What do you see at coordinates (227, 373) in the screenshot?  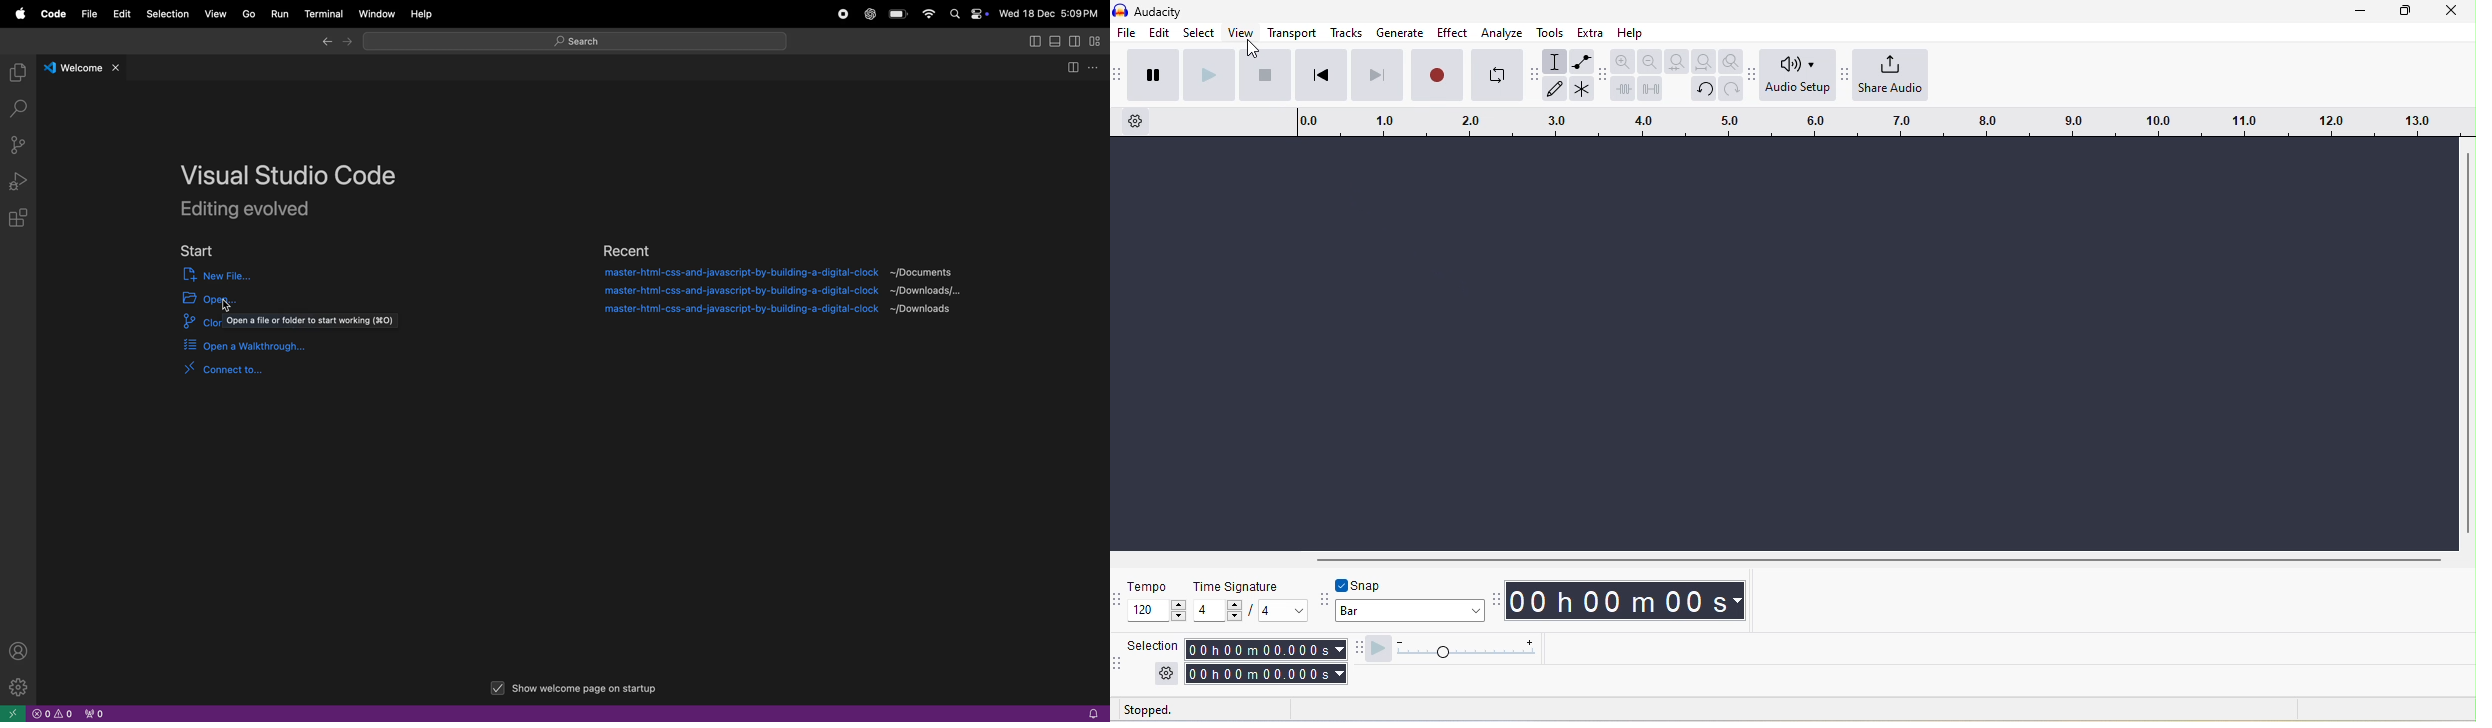 I see `connect` at bounding box center [227, 373].